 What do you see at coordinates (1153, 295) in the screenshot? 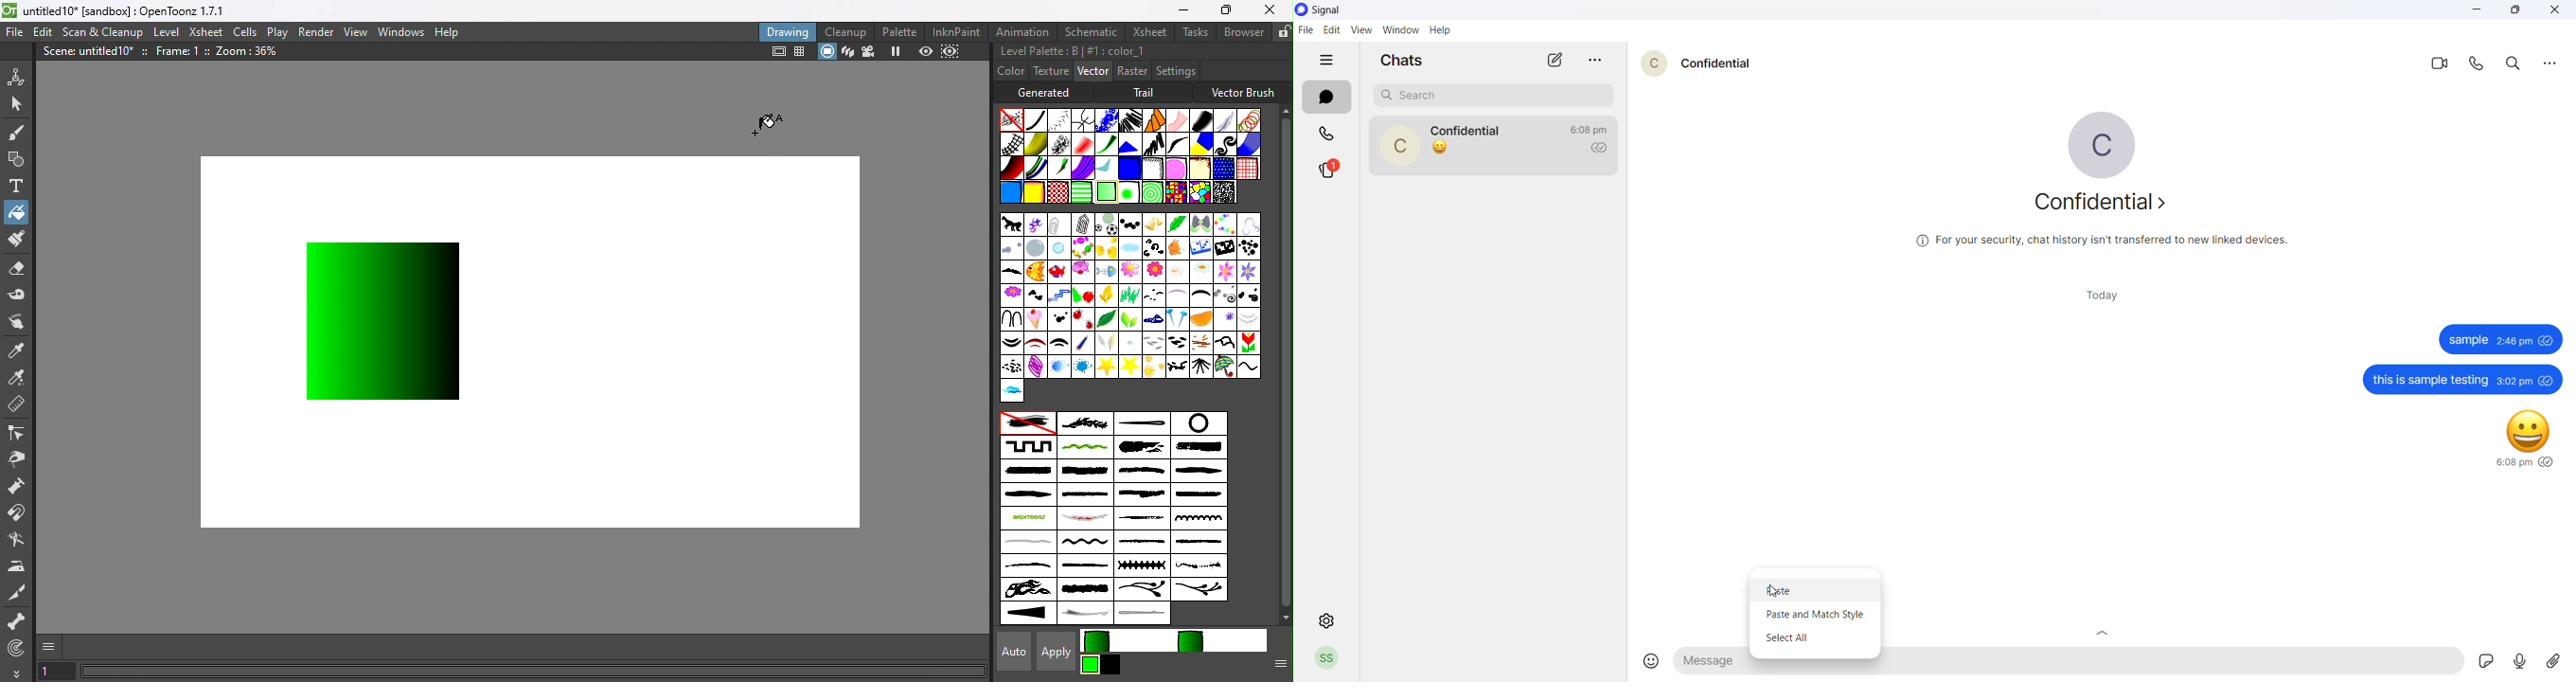
I see `gutt` at bounding box center [1153, 295].